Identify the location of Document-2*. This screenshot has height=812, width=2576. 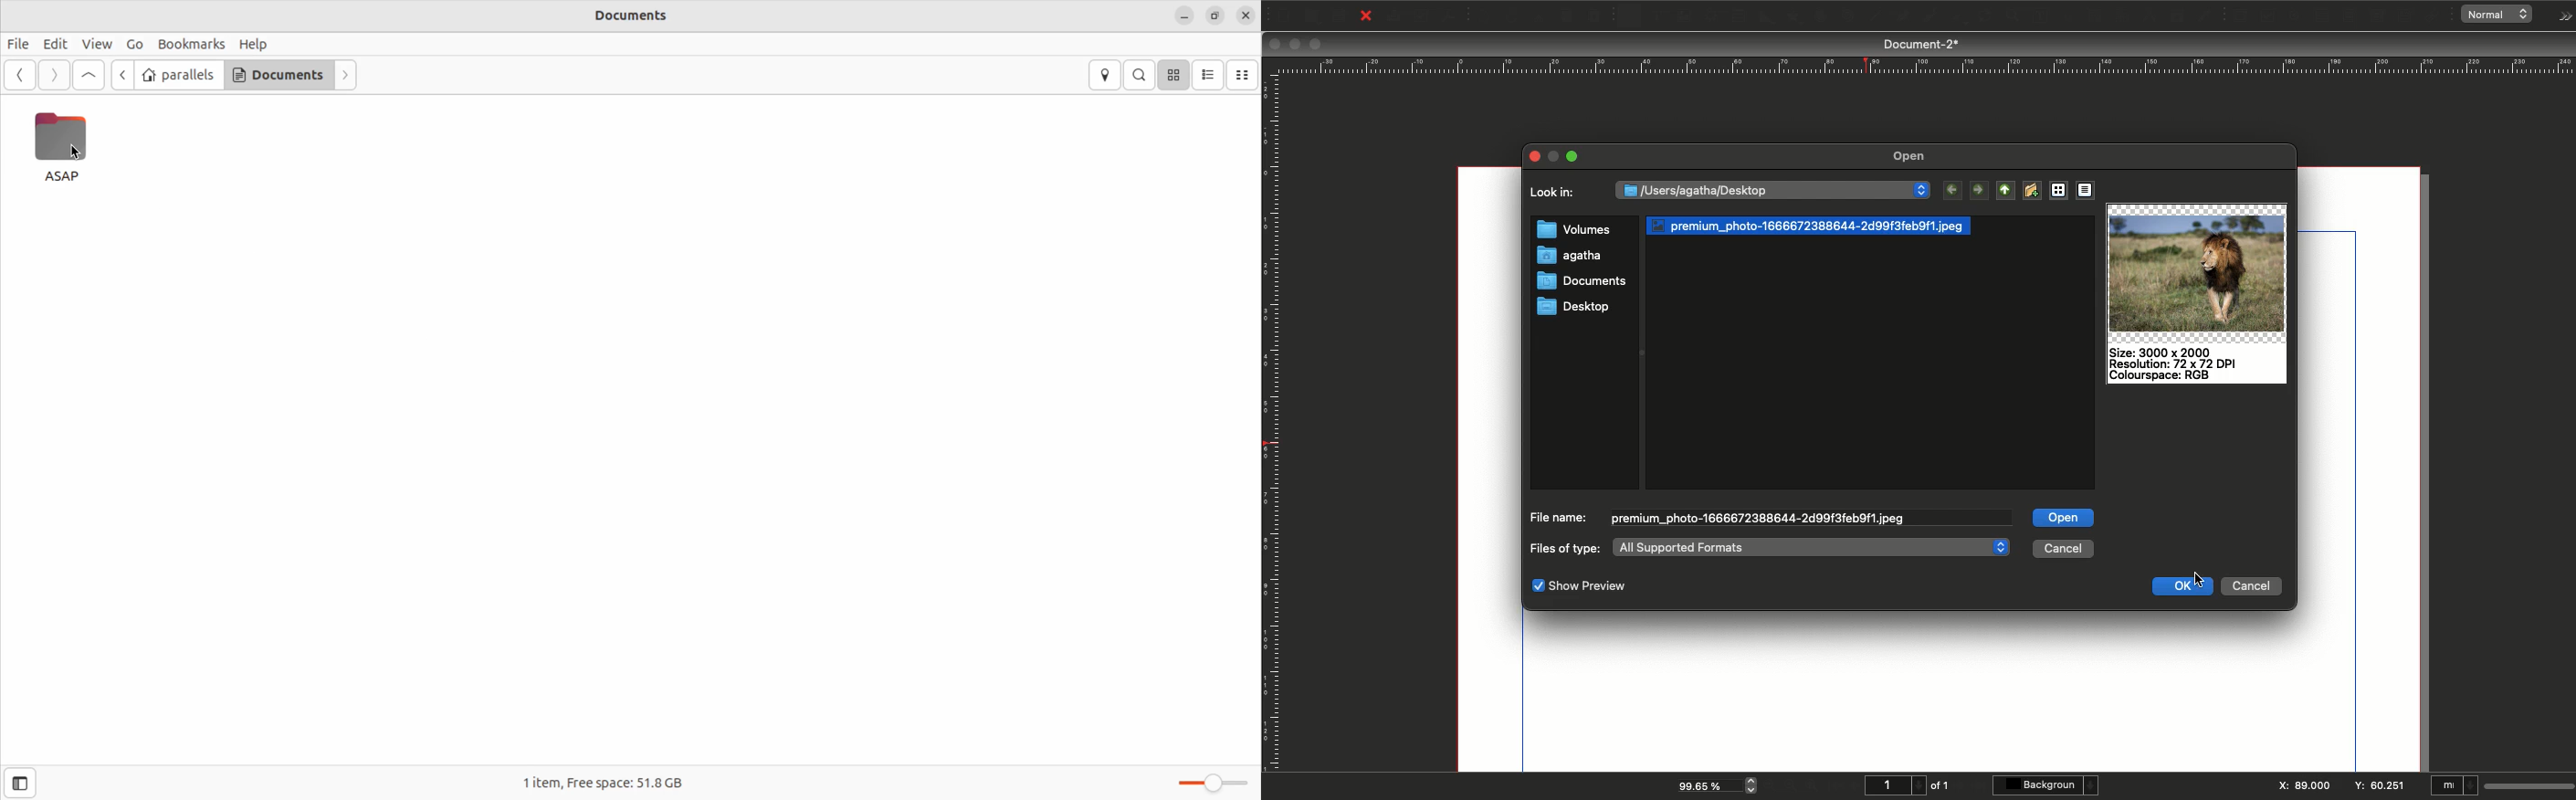
(1923, 44).